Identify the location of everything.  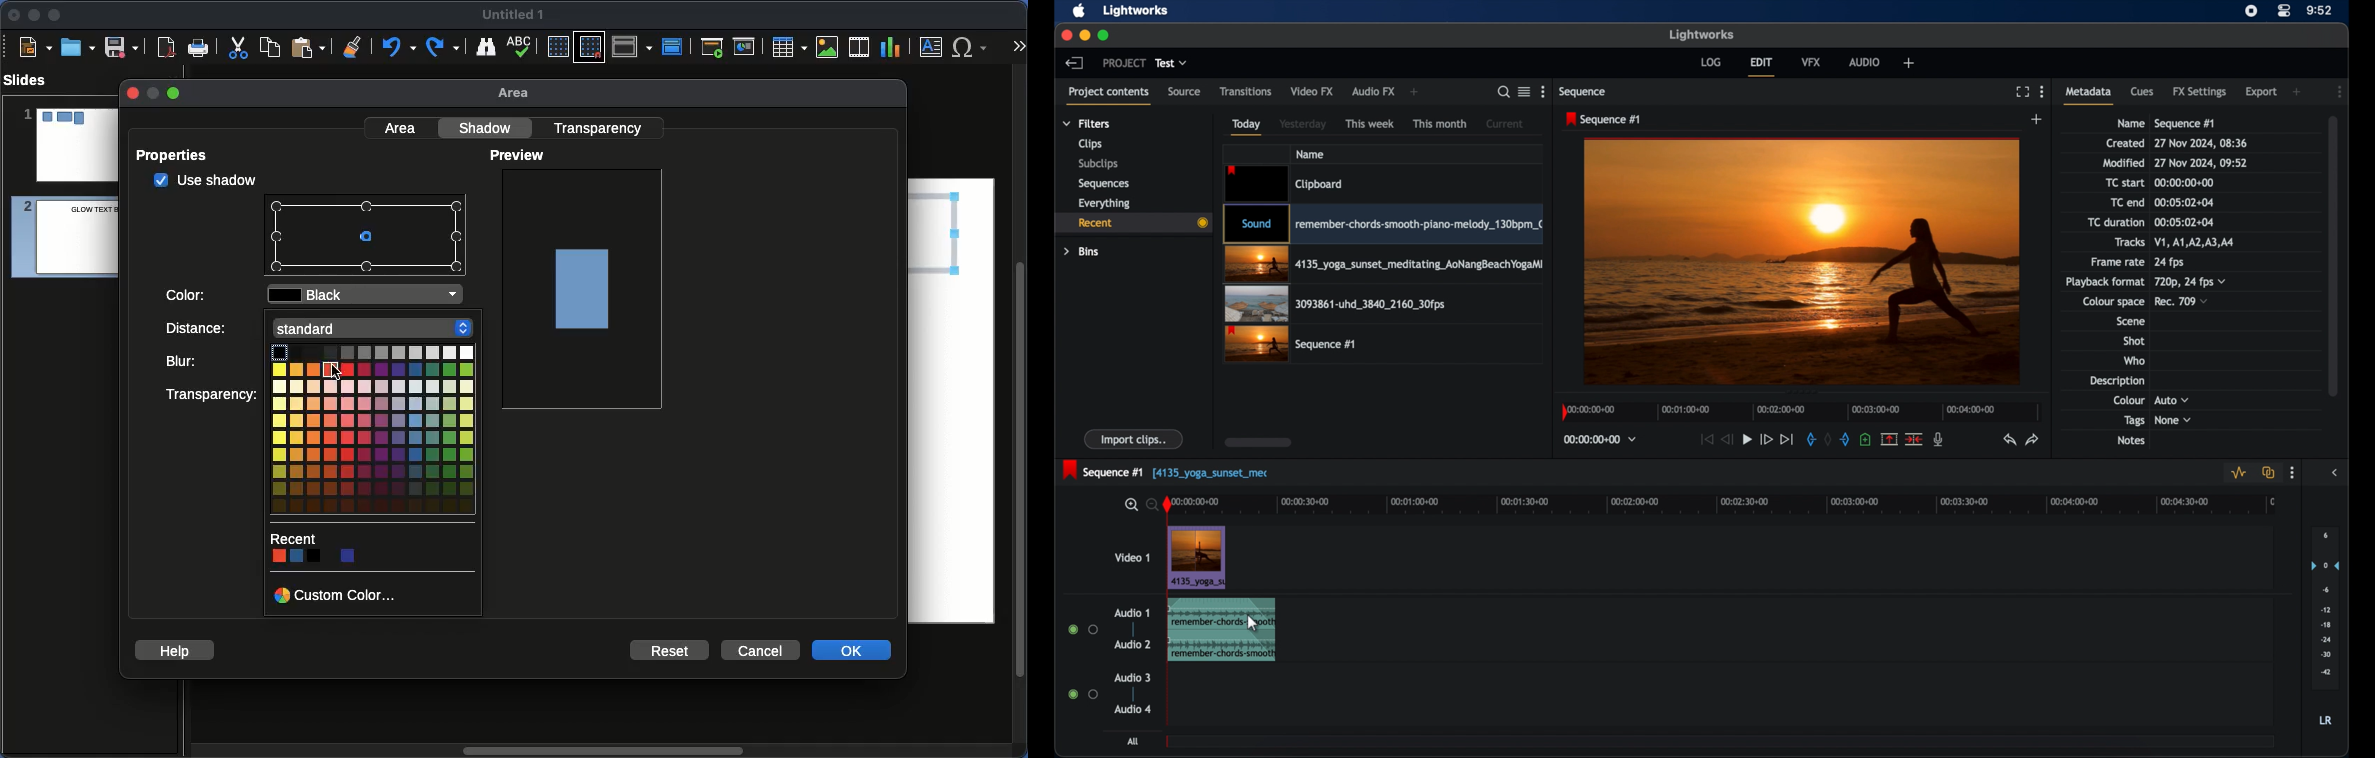
(1104, 204).